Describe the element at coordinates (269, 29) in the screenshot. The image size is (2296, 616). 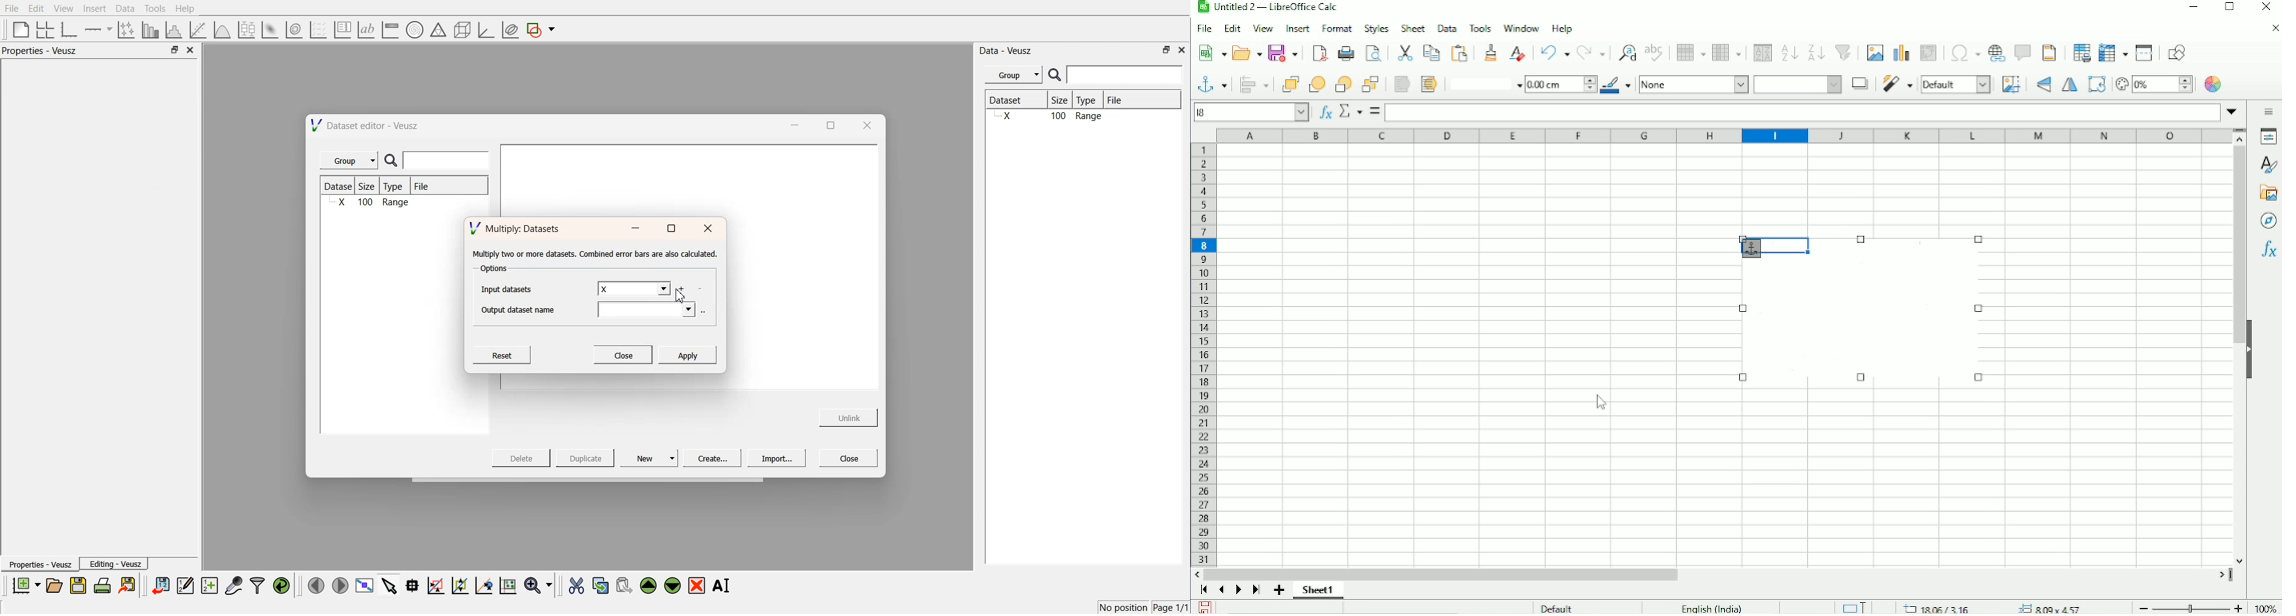
I see `plot a 2d datasets as image` at that location.